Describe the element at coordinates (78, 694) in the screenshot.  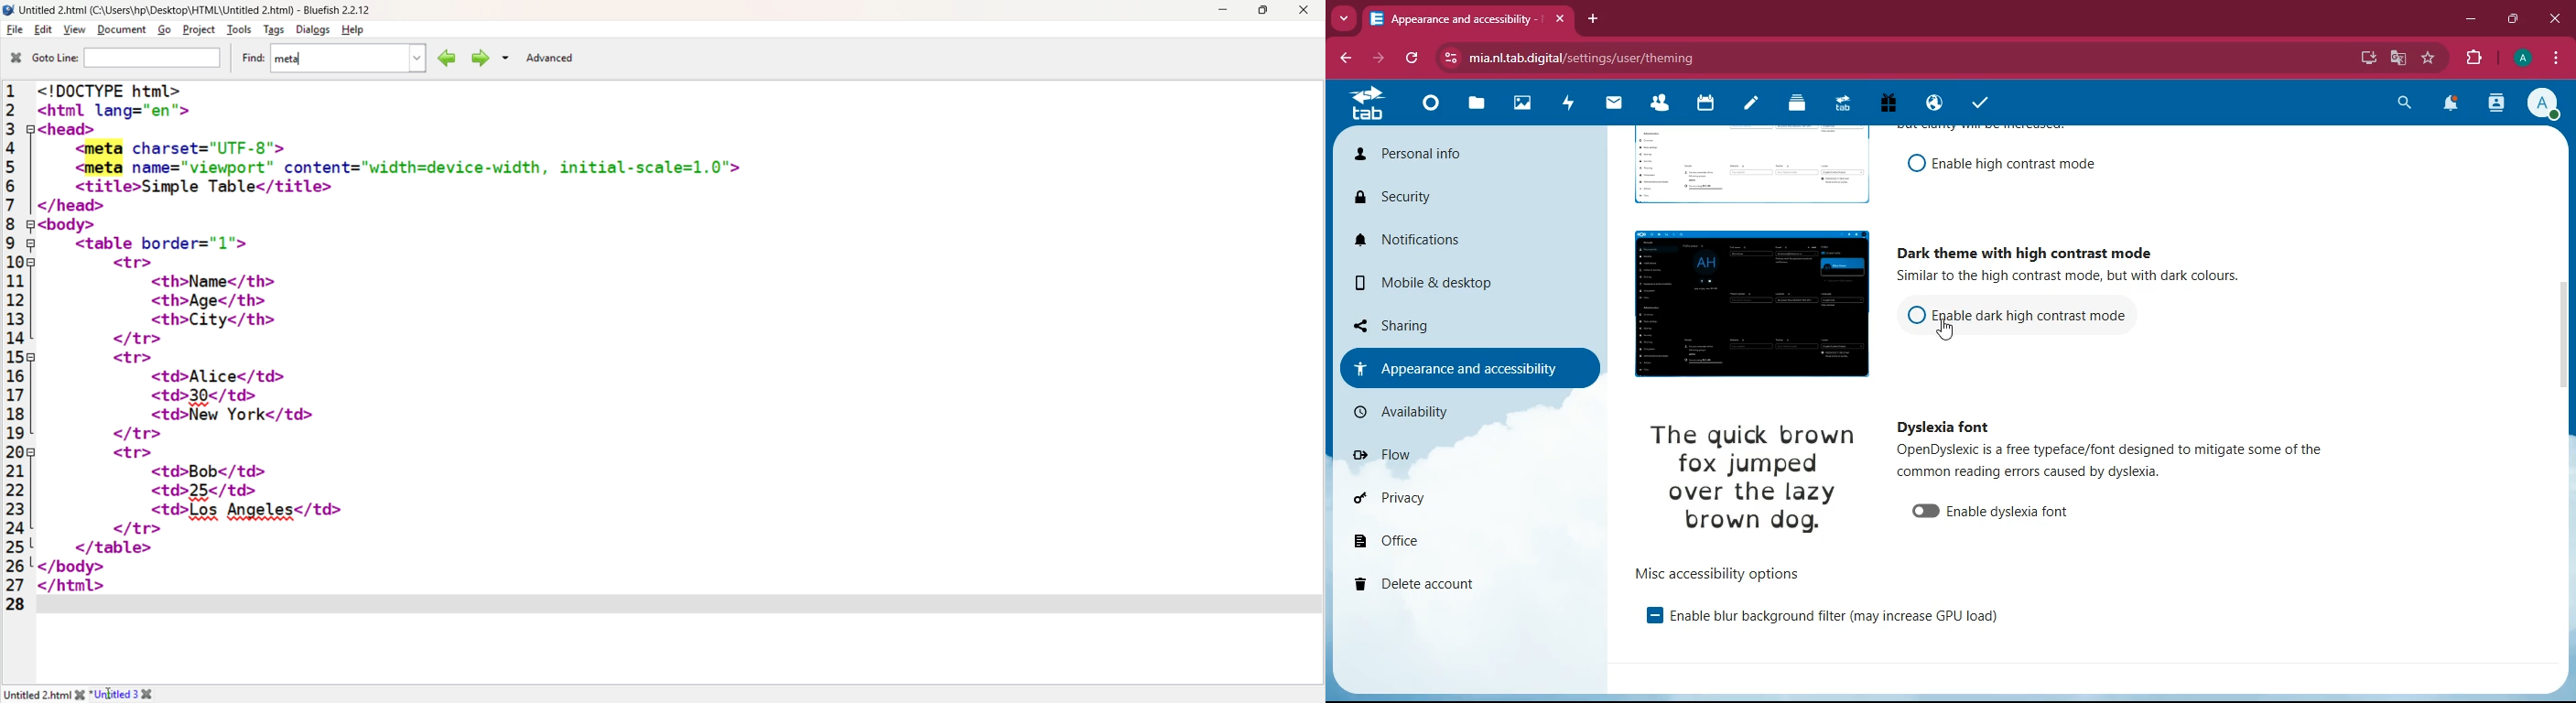
I see `close file 1` at that location.